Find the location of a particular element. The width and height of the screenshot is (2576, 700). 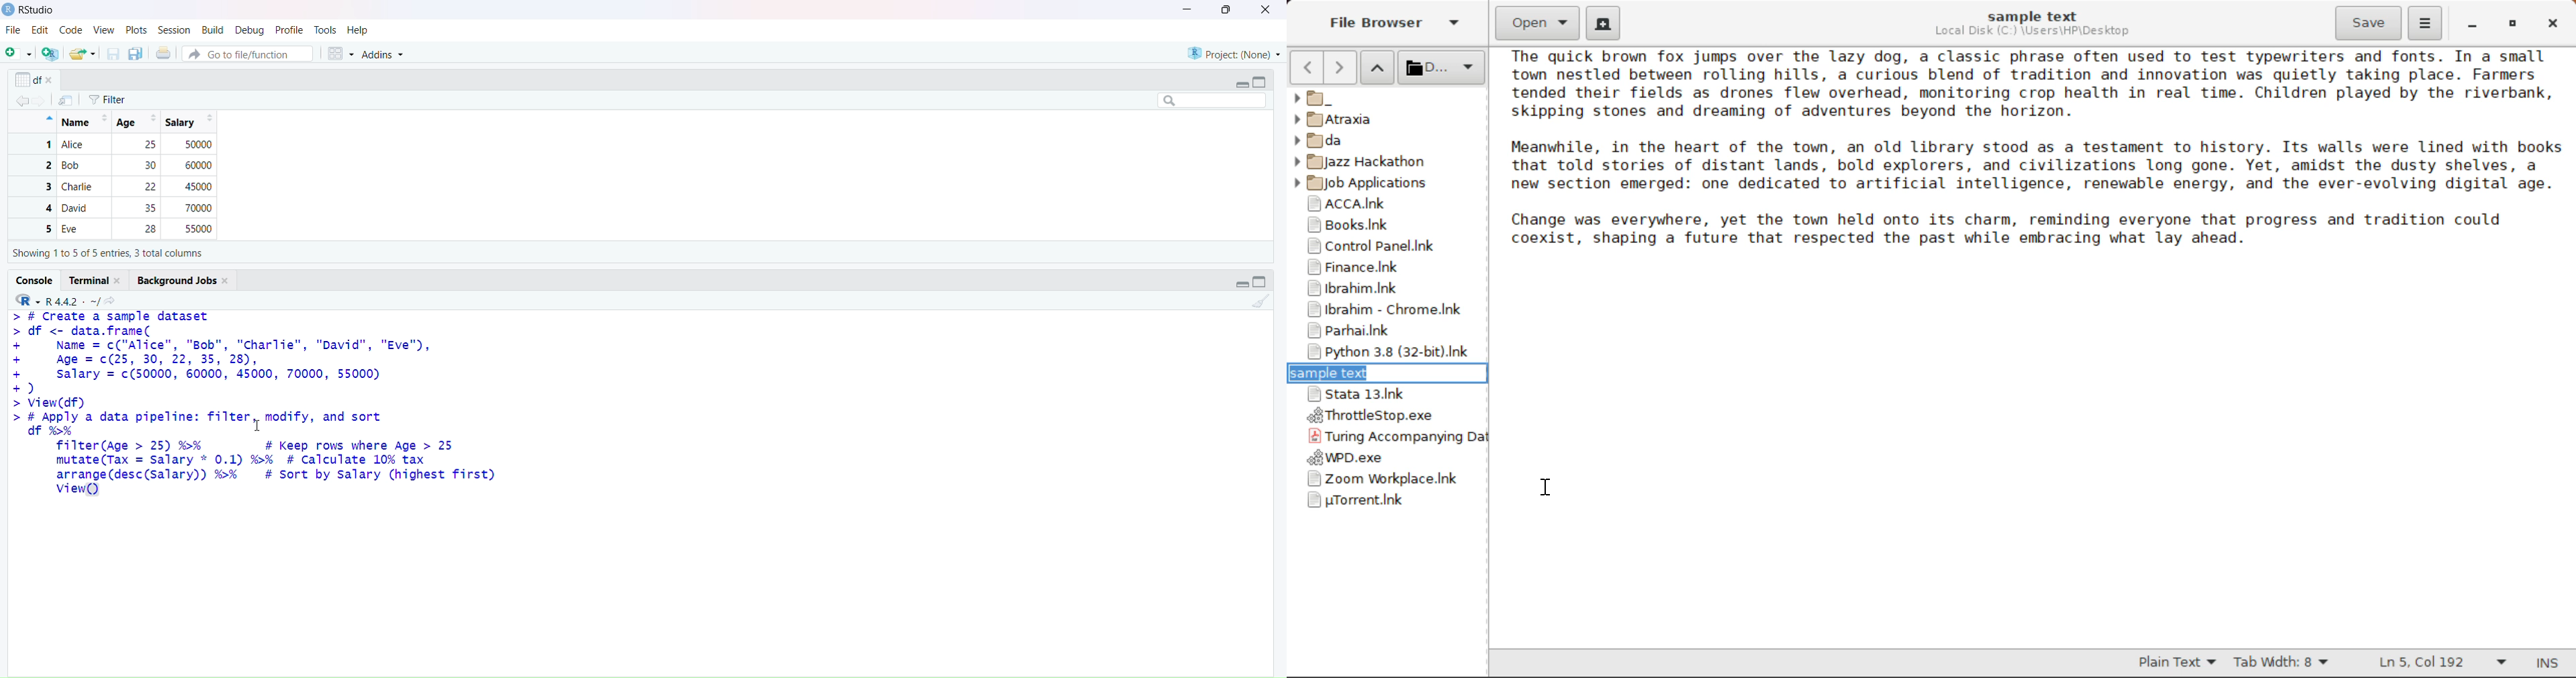

clear console is located at coordinates (1262, 301).